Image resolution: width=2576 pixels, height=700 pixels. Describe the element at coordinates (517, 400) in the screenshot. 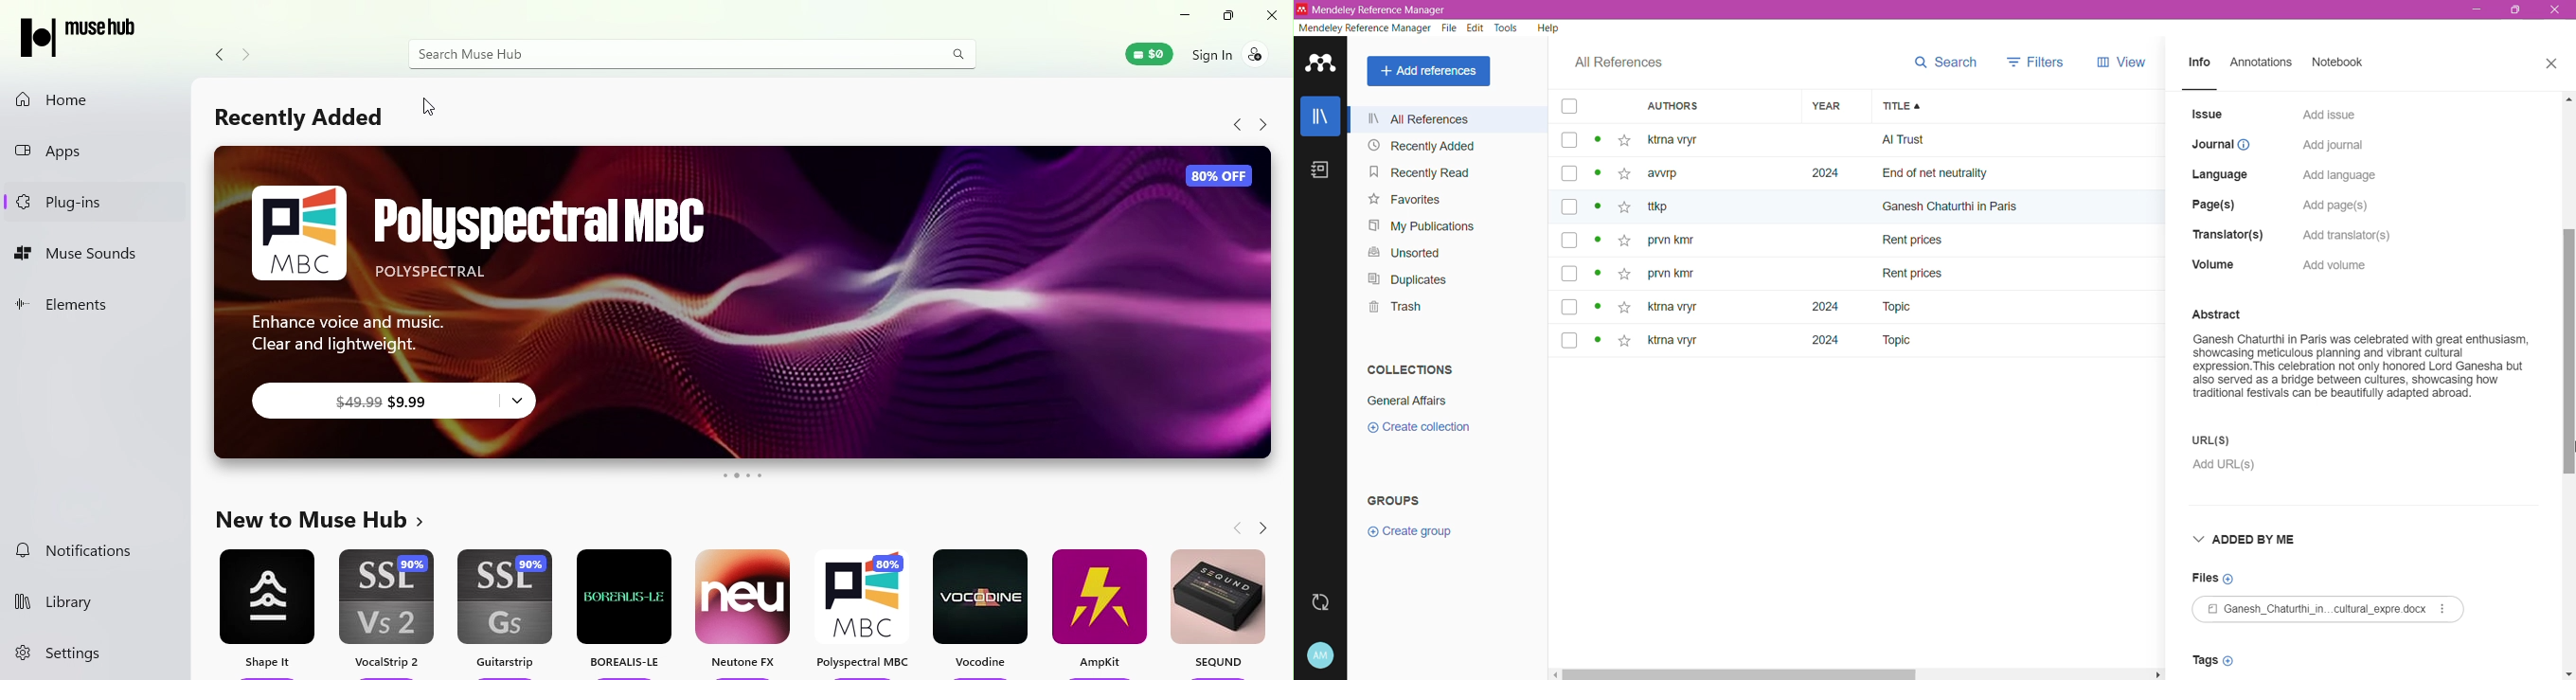

I see `subscription options` at that location.